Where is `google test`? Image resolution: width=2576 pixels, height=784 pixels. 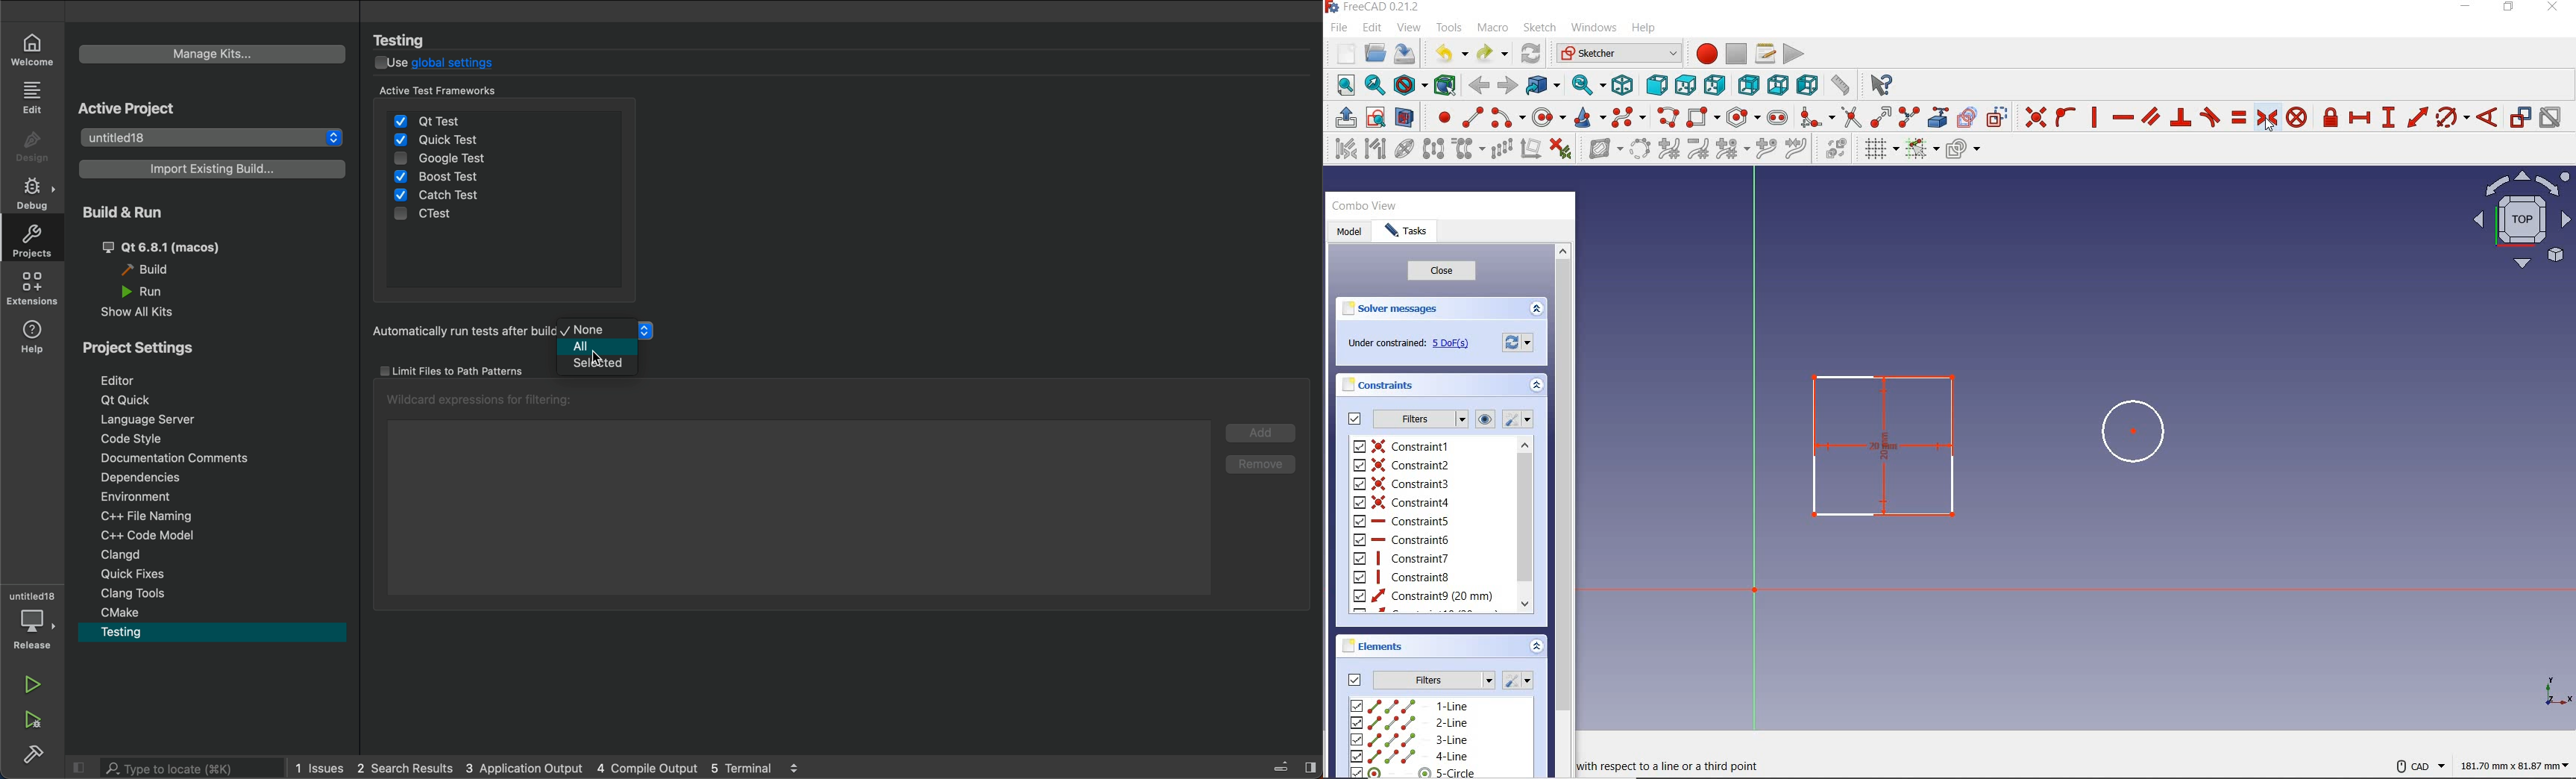 google test is located at coordinates (465, 161).